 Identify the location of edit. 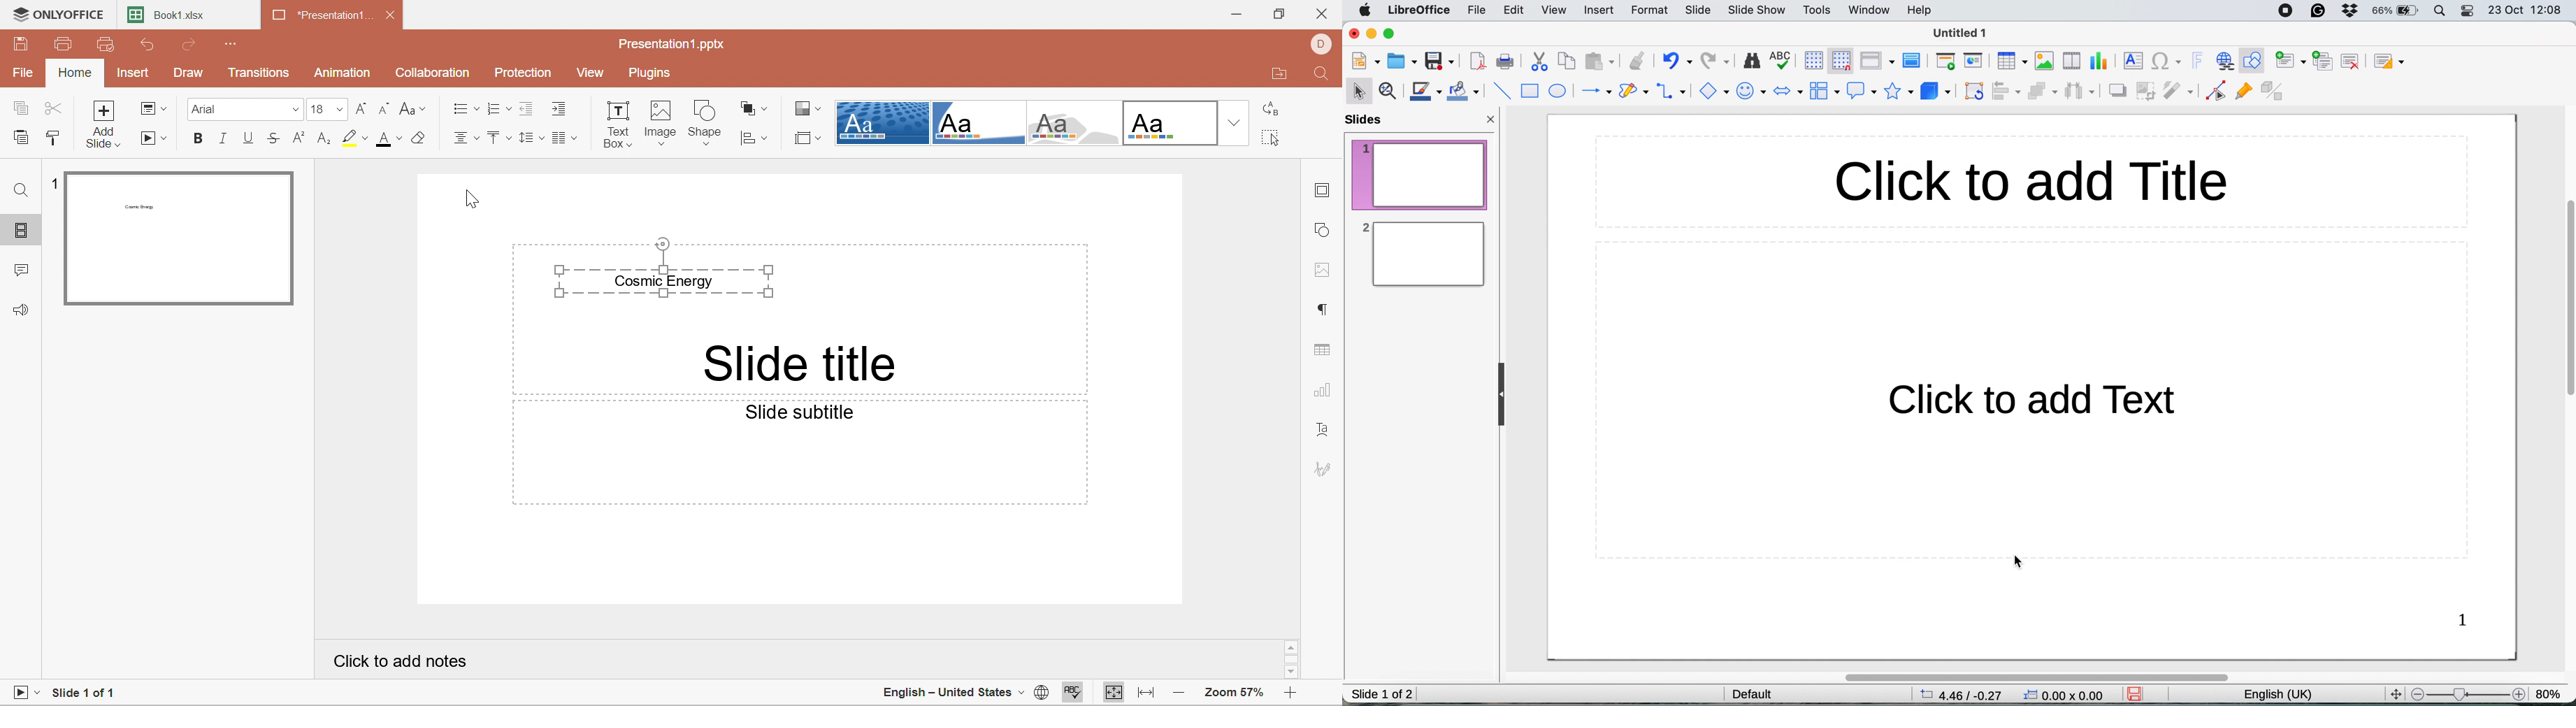
(1517, 12).